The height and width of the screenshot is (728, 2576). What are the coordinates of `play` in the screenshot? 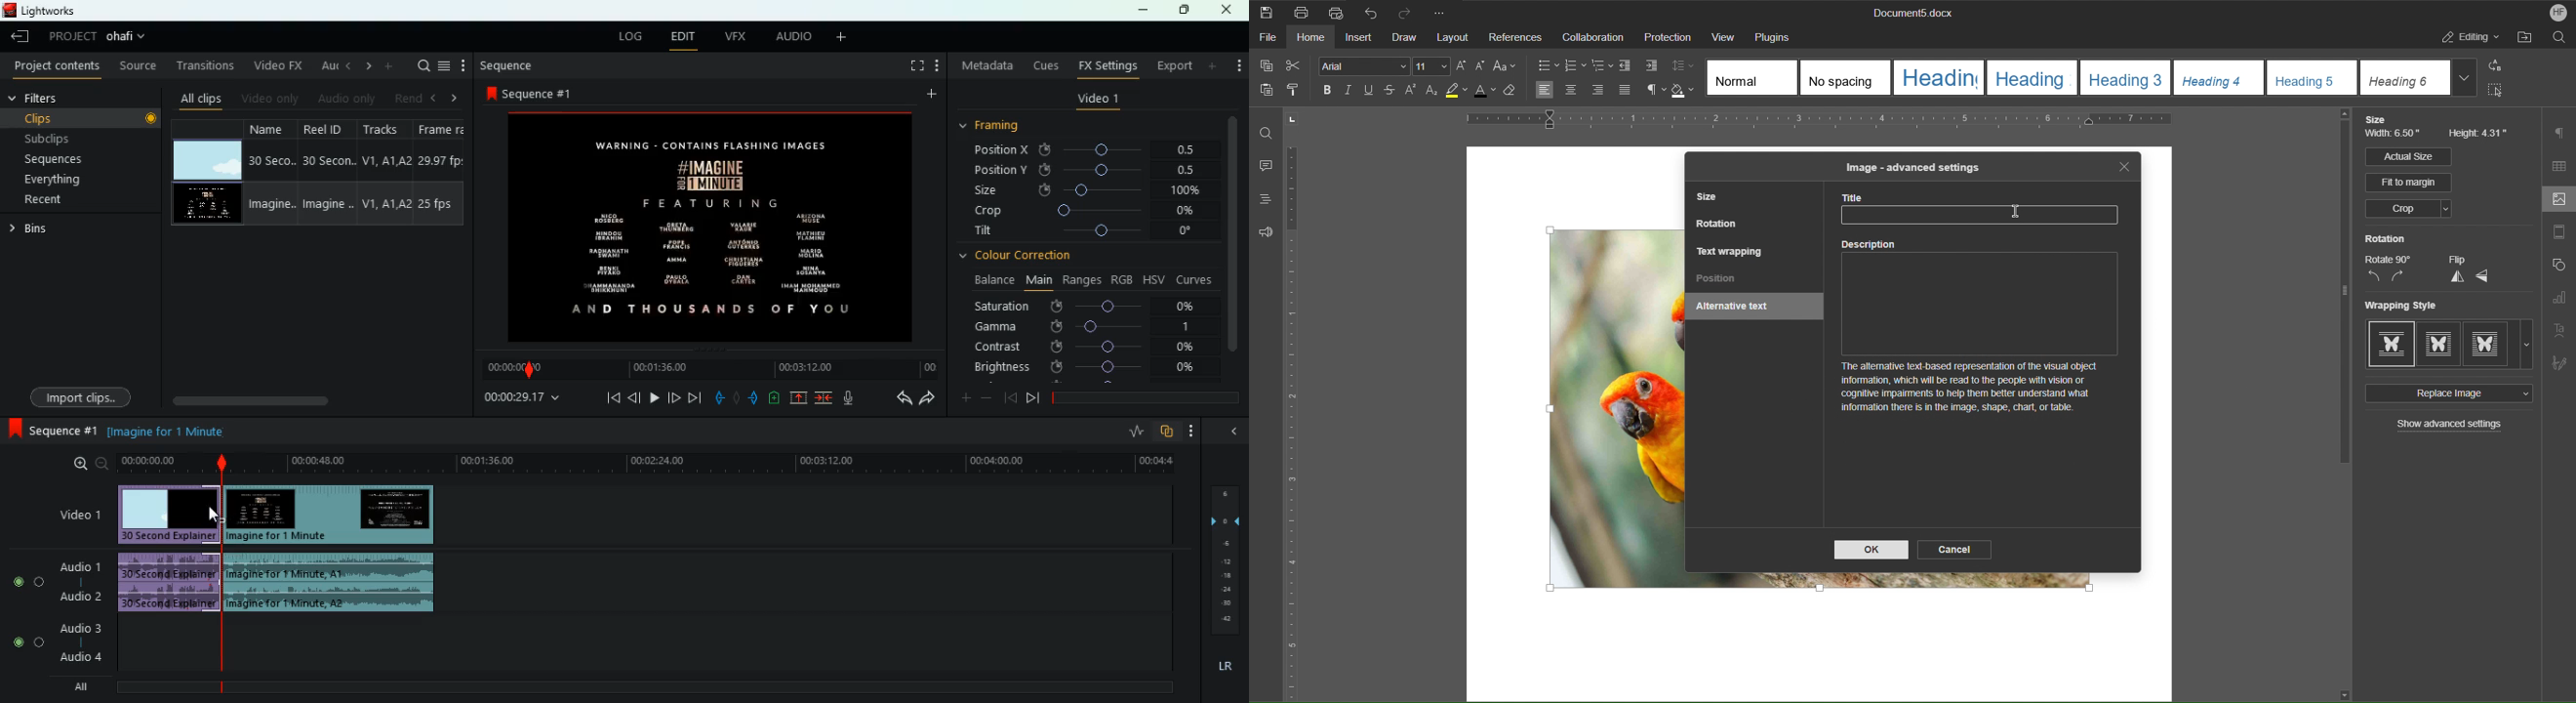 It's located at (651, 397).